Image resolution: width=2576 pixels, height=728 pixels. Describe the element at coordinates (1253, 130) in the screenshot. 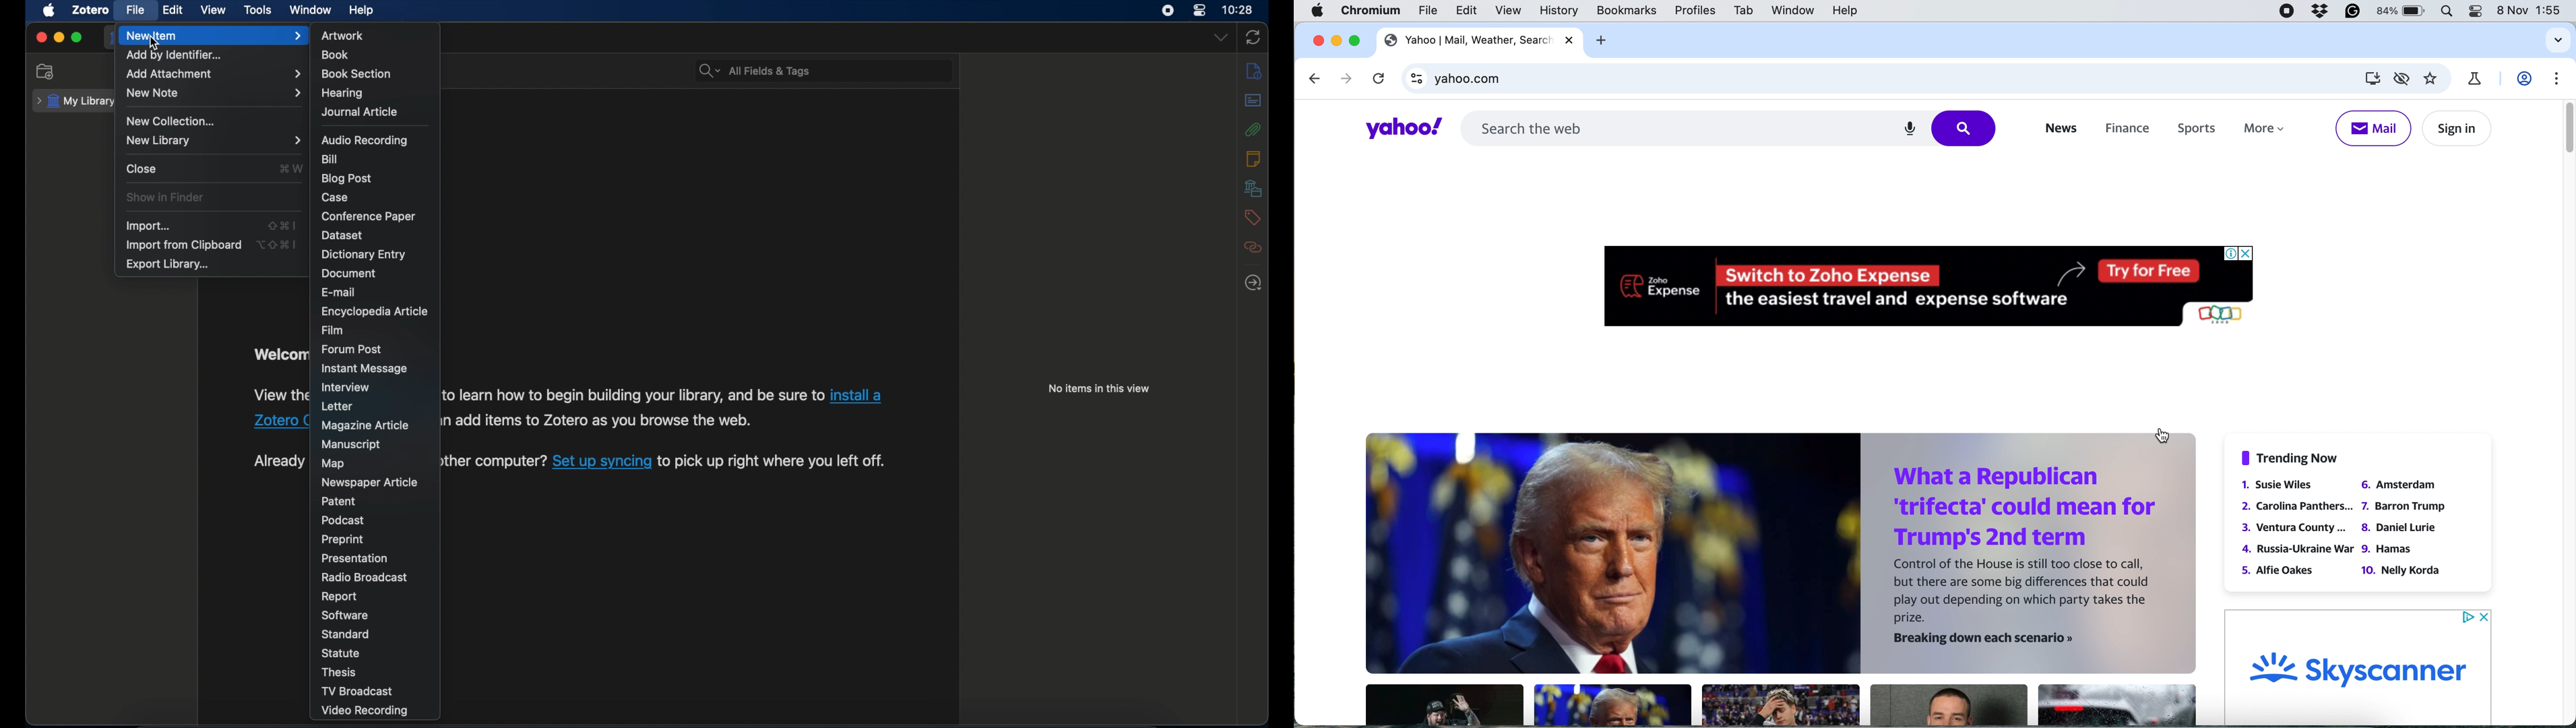

I see `attachments` at that location.